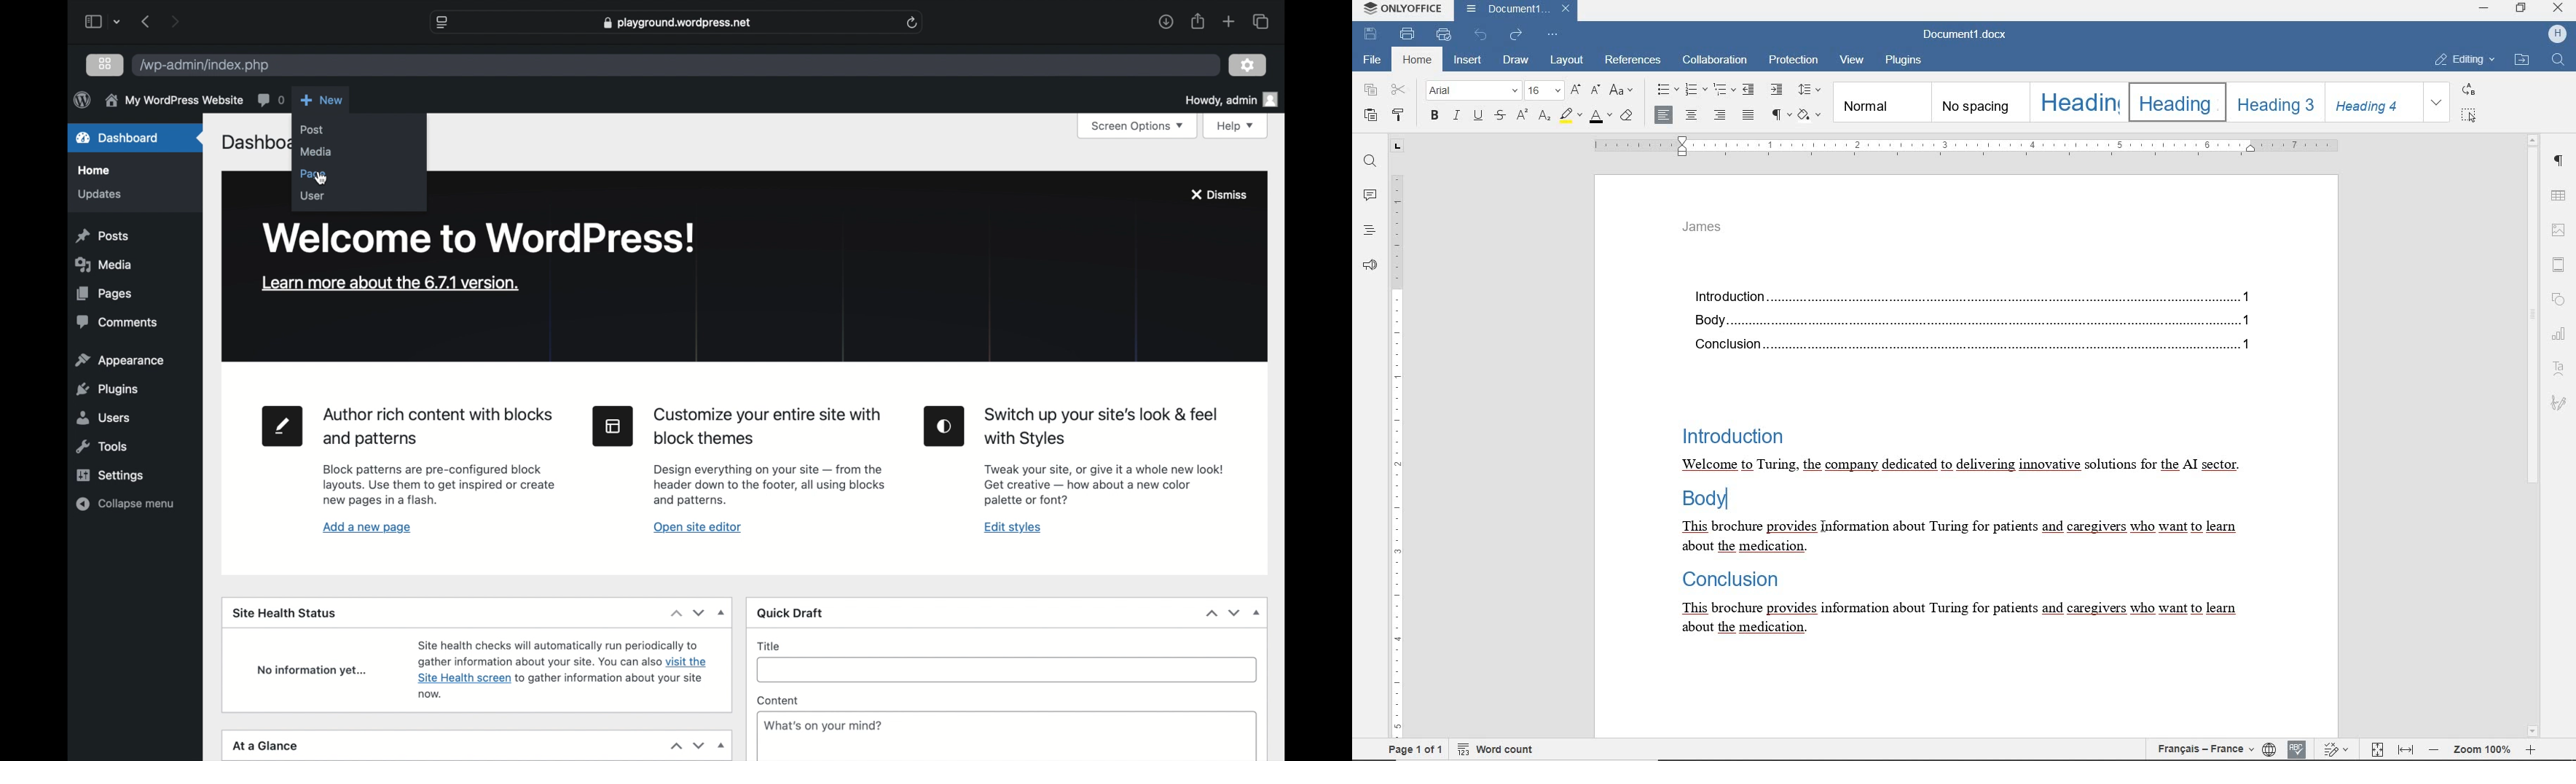  I want to click on heading, so click(1102, 427).